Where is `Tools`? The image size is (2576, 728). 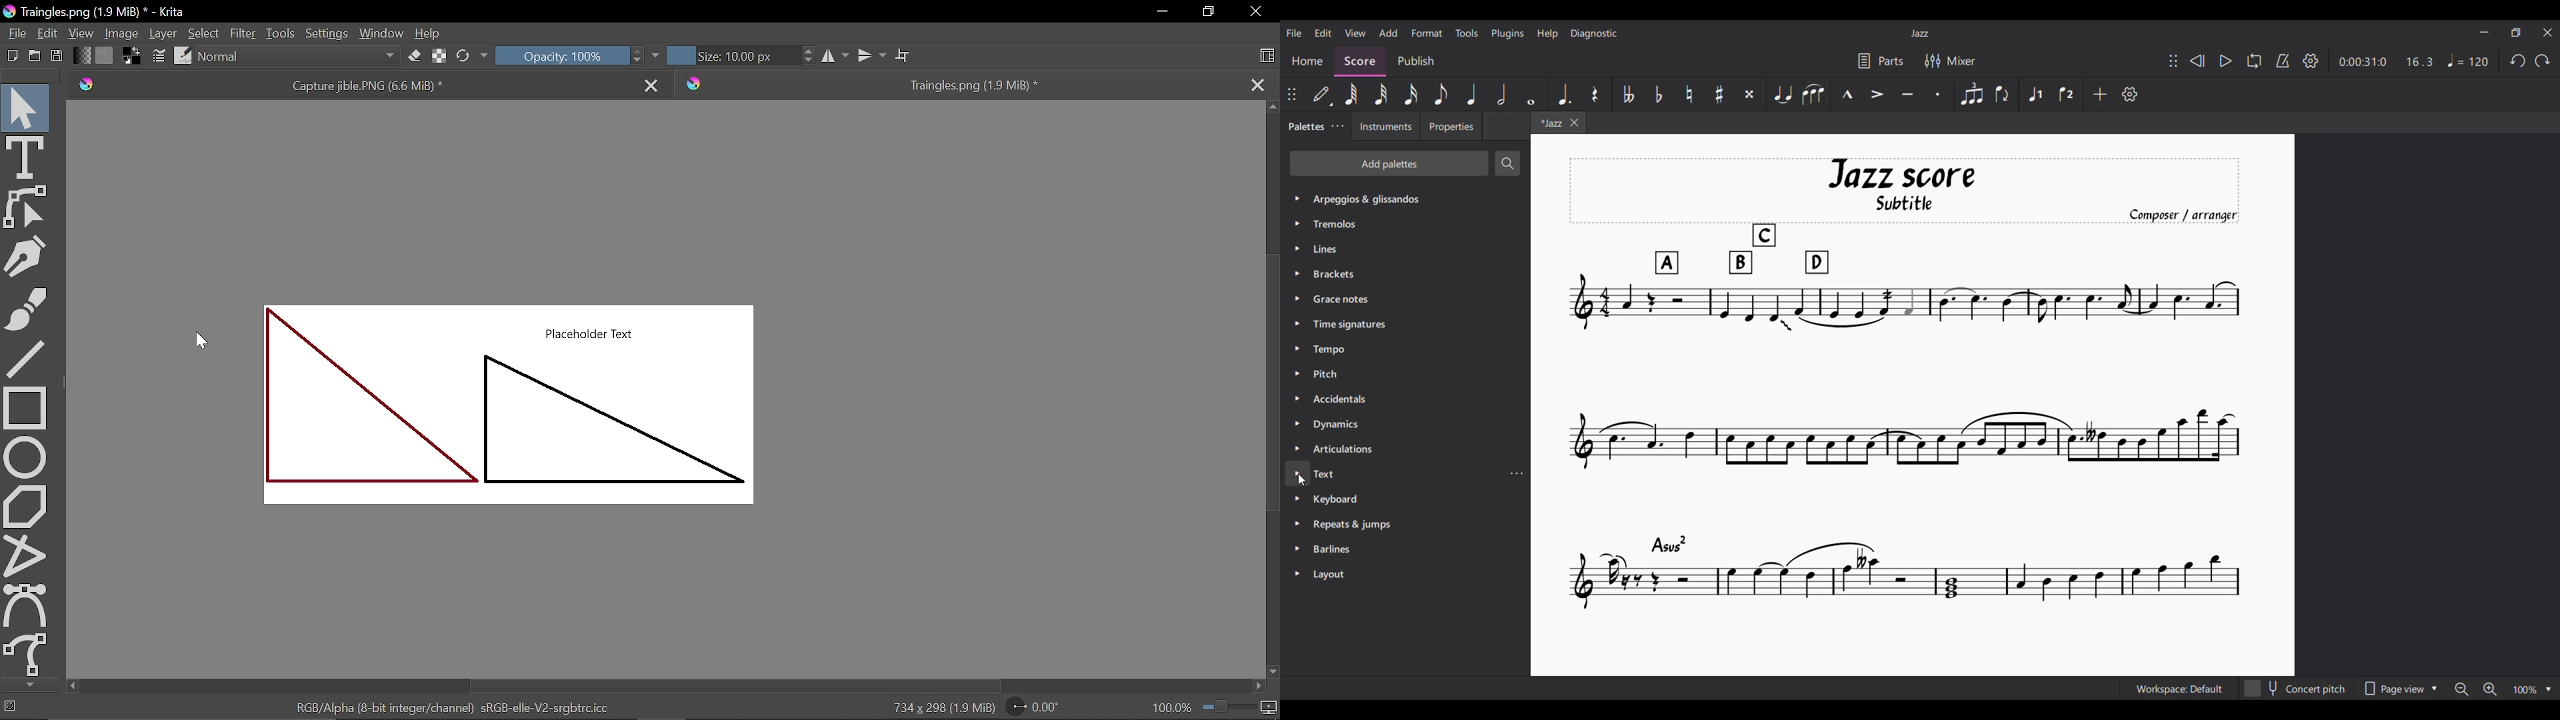
Tools is located at coordinates (281, 32).